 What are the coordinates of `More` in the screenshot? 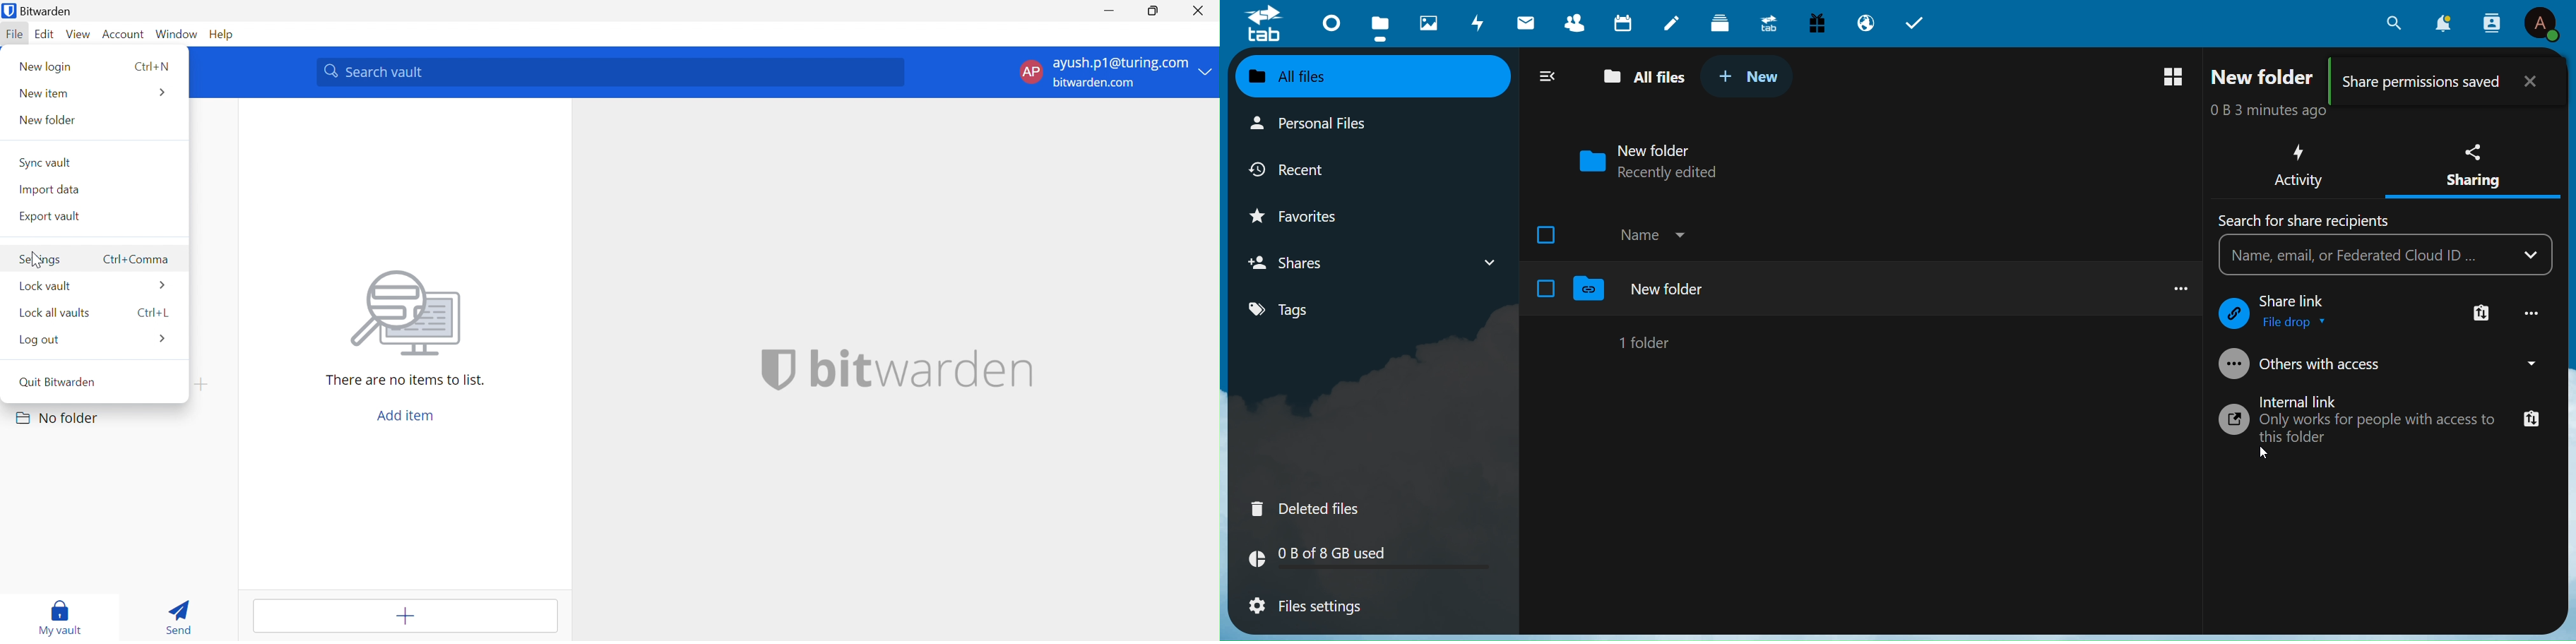 It's located at (162, 284).